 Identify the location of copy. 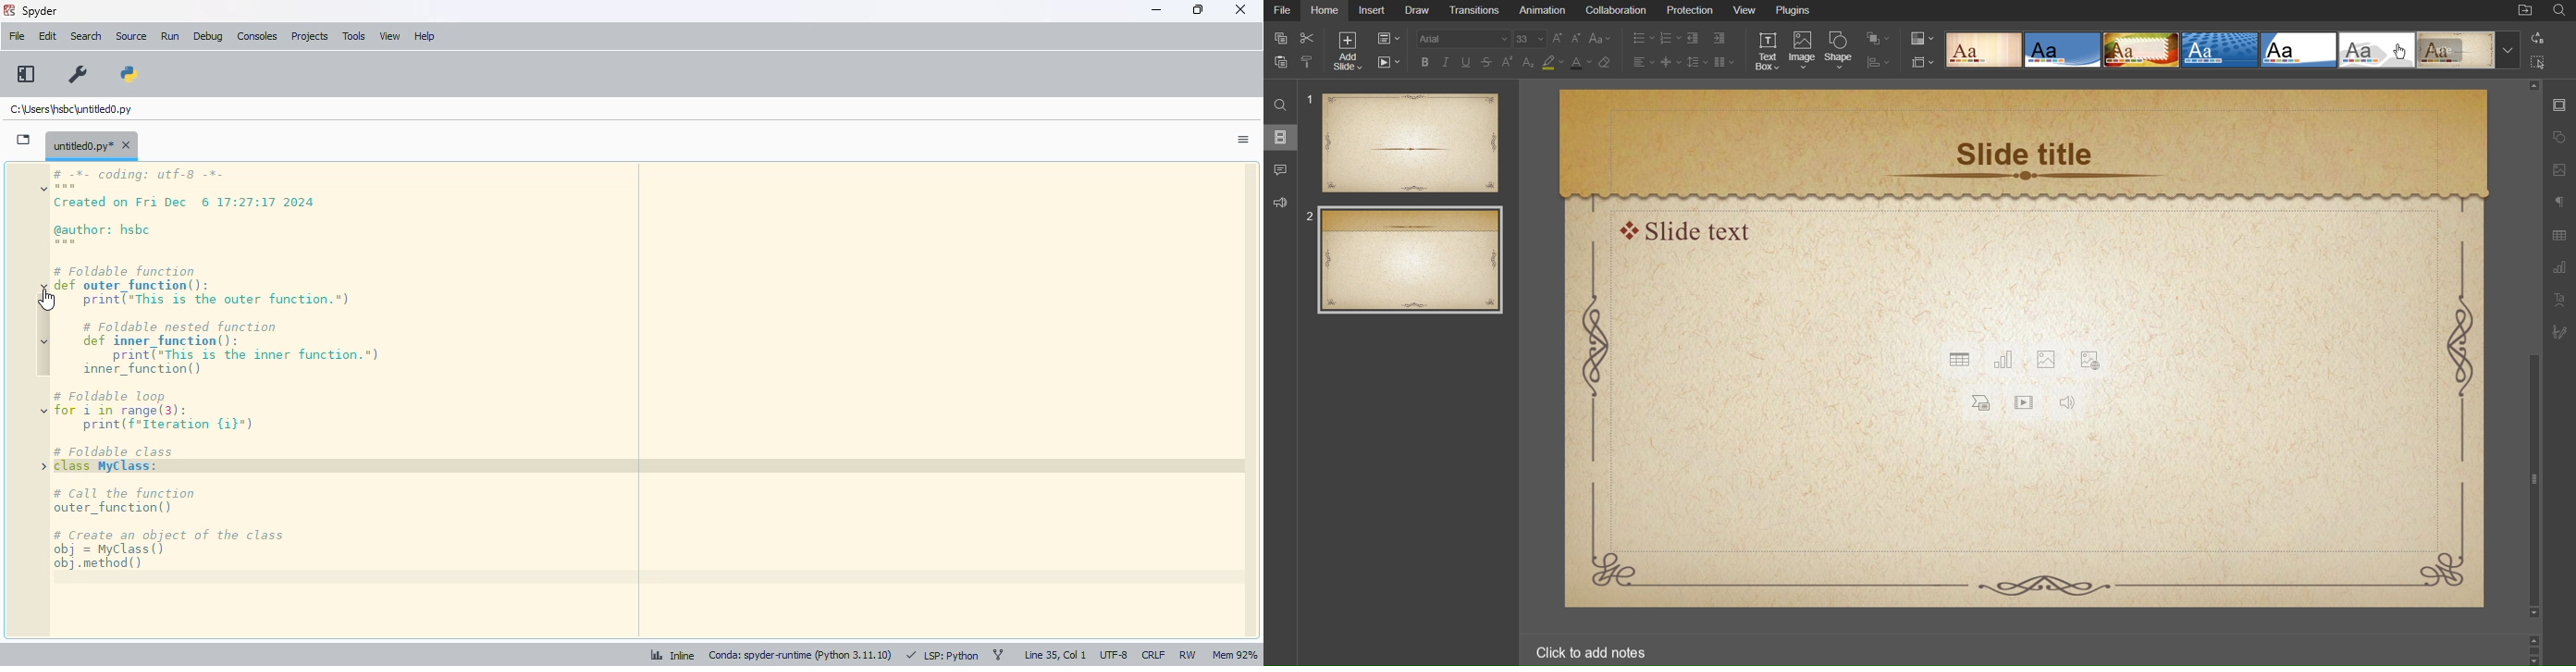
(1282, 40).